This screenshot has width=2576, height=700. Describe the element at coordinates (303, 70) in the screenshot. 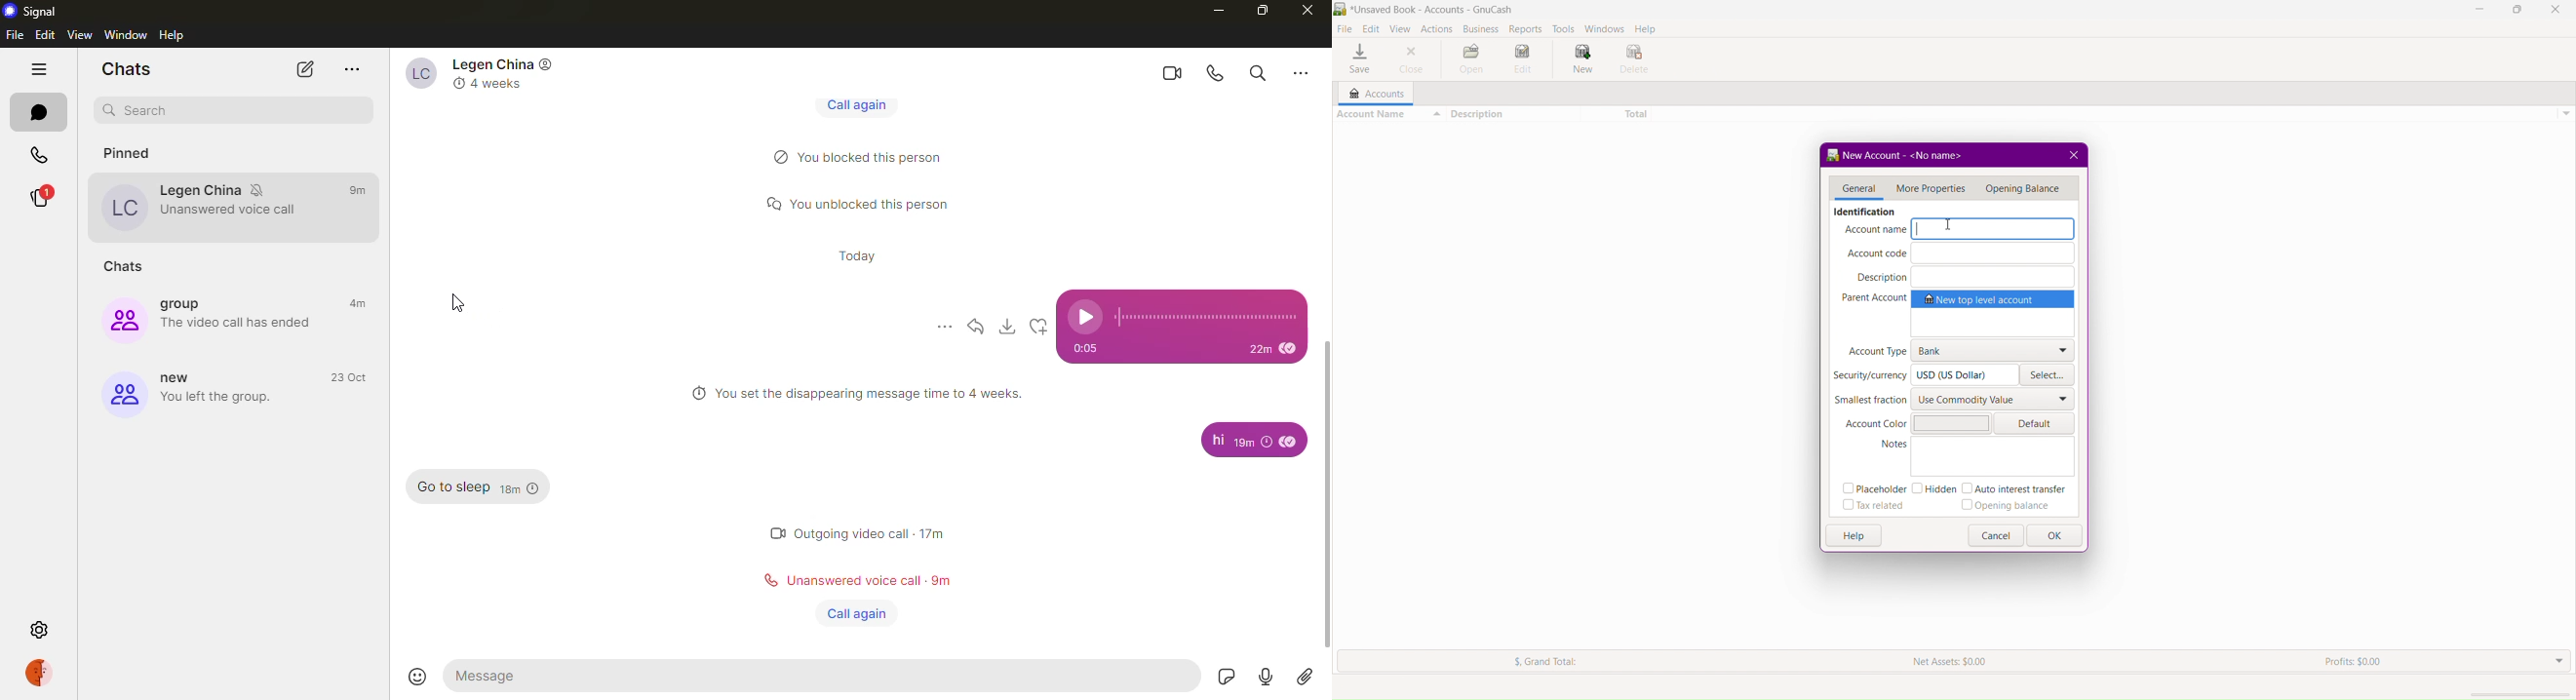

I see `new chat` at that location.